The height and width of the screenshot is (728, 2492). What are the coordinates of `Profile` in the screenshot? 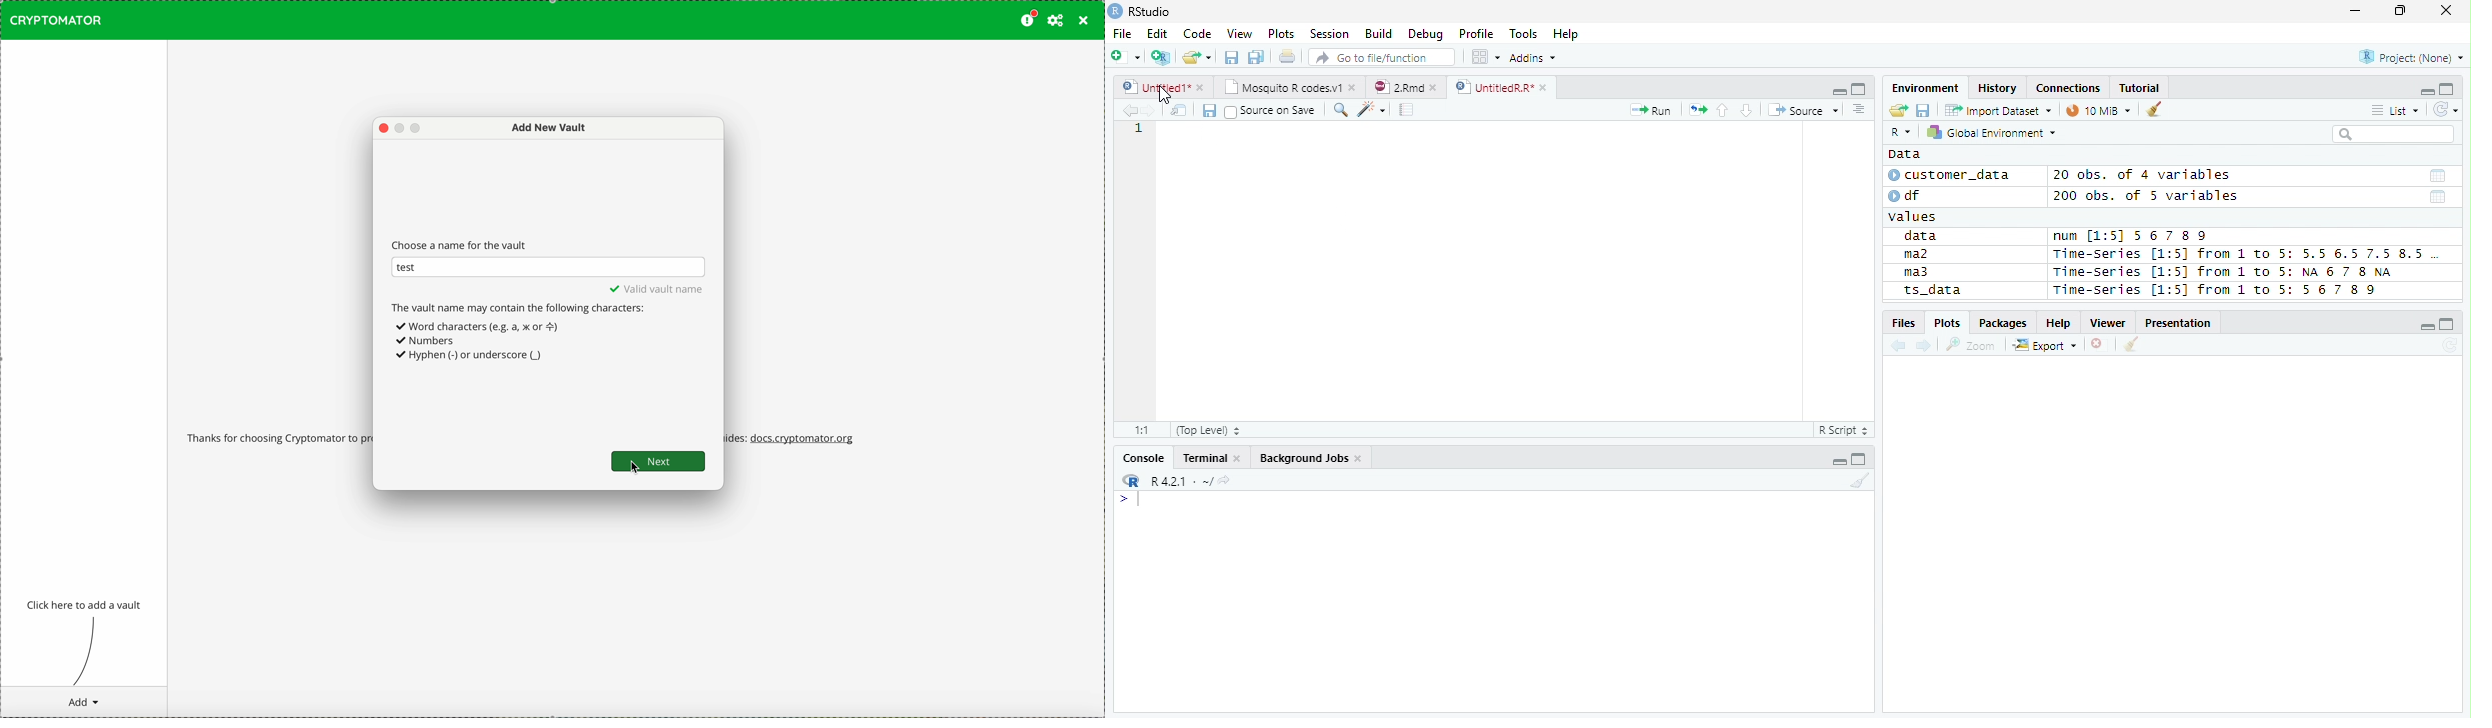 It's located at (1475, 34).